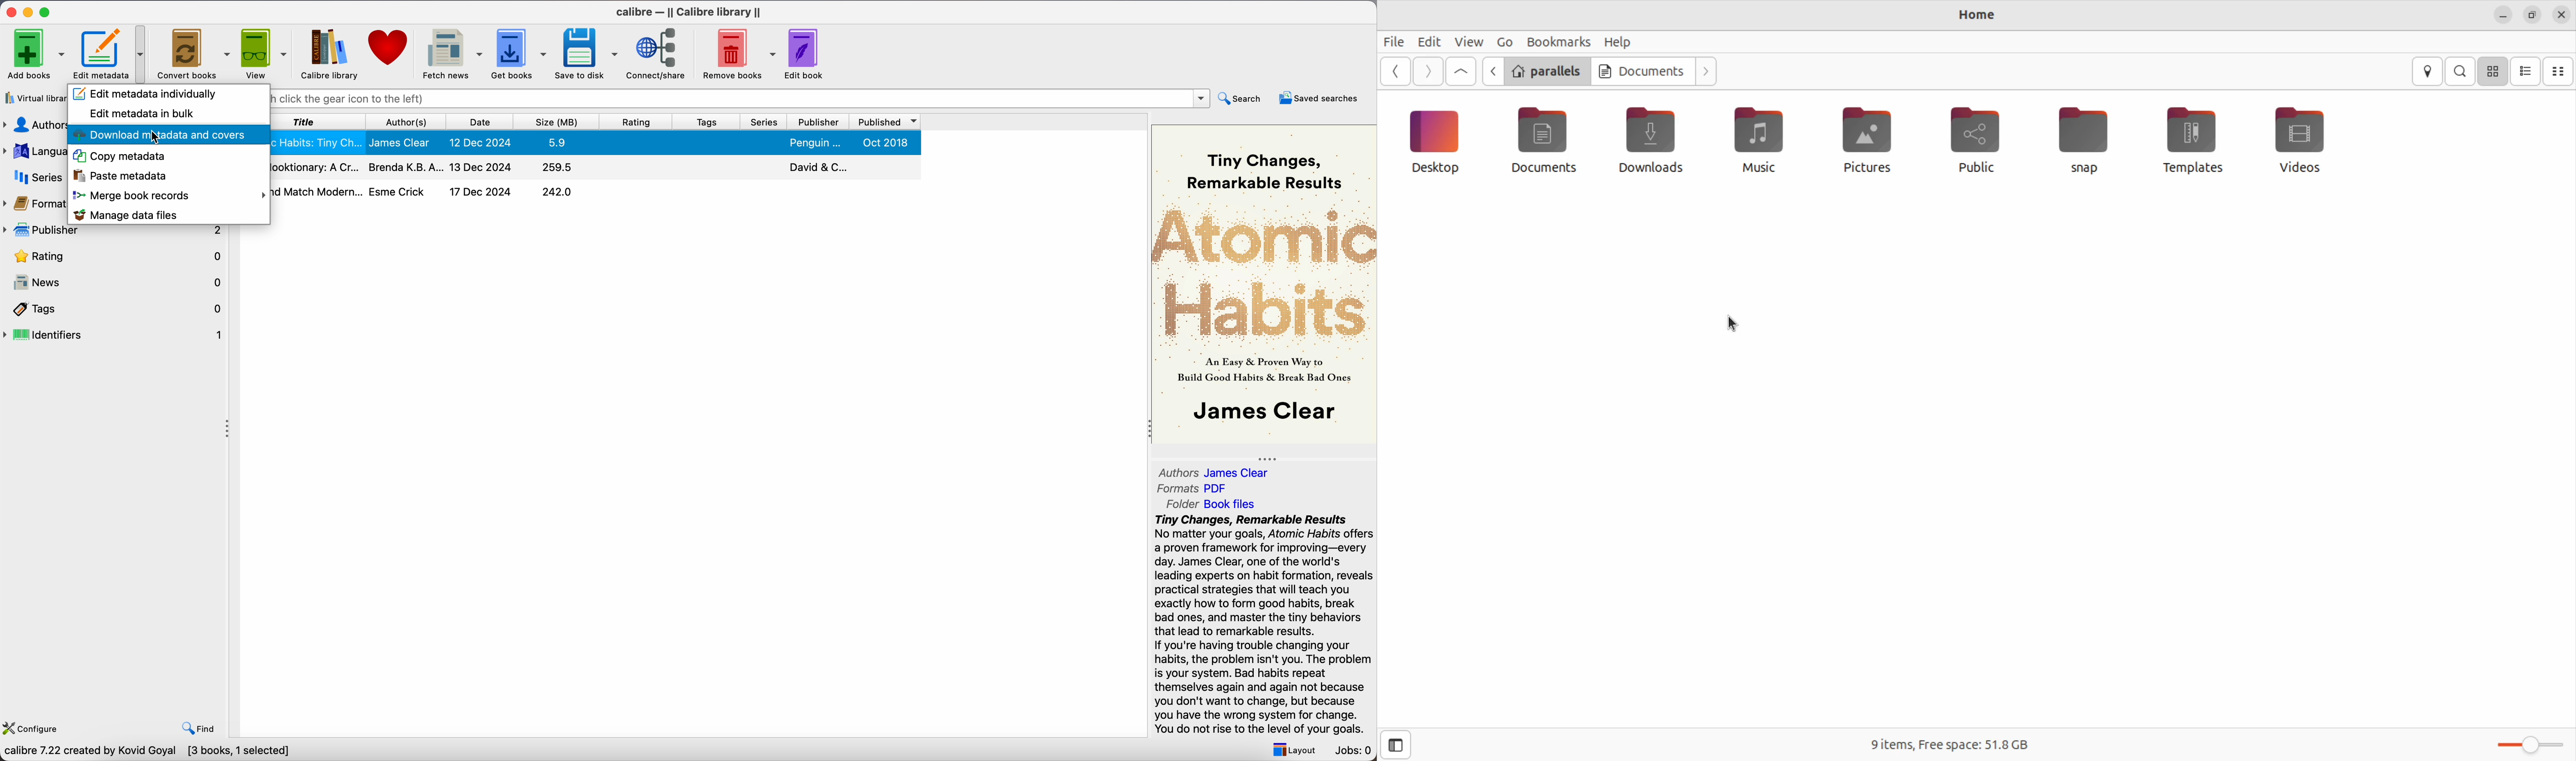  What do you see at coordinates (1321, 100) in the screenshot?
I see `saved searches` at bounding box center [1321, 100].